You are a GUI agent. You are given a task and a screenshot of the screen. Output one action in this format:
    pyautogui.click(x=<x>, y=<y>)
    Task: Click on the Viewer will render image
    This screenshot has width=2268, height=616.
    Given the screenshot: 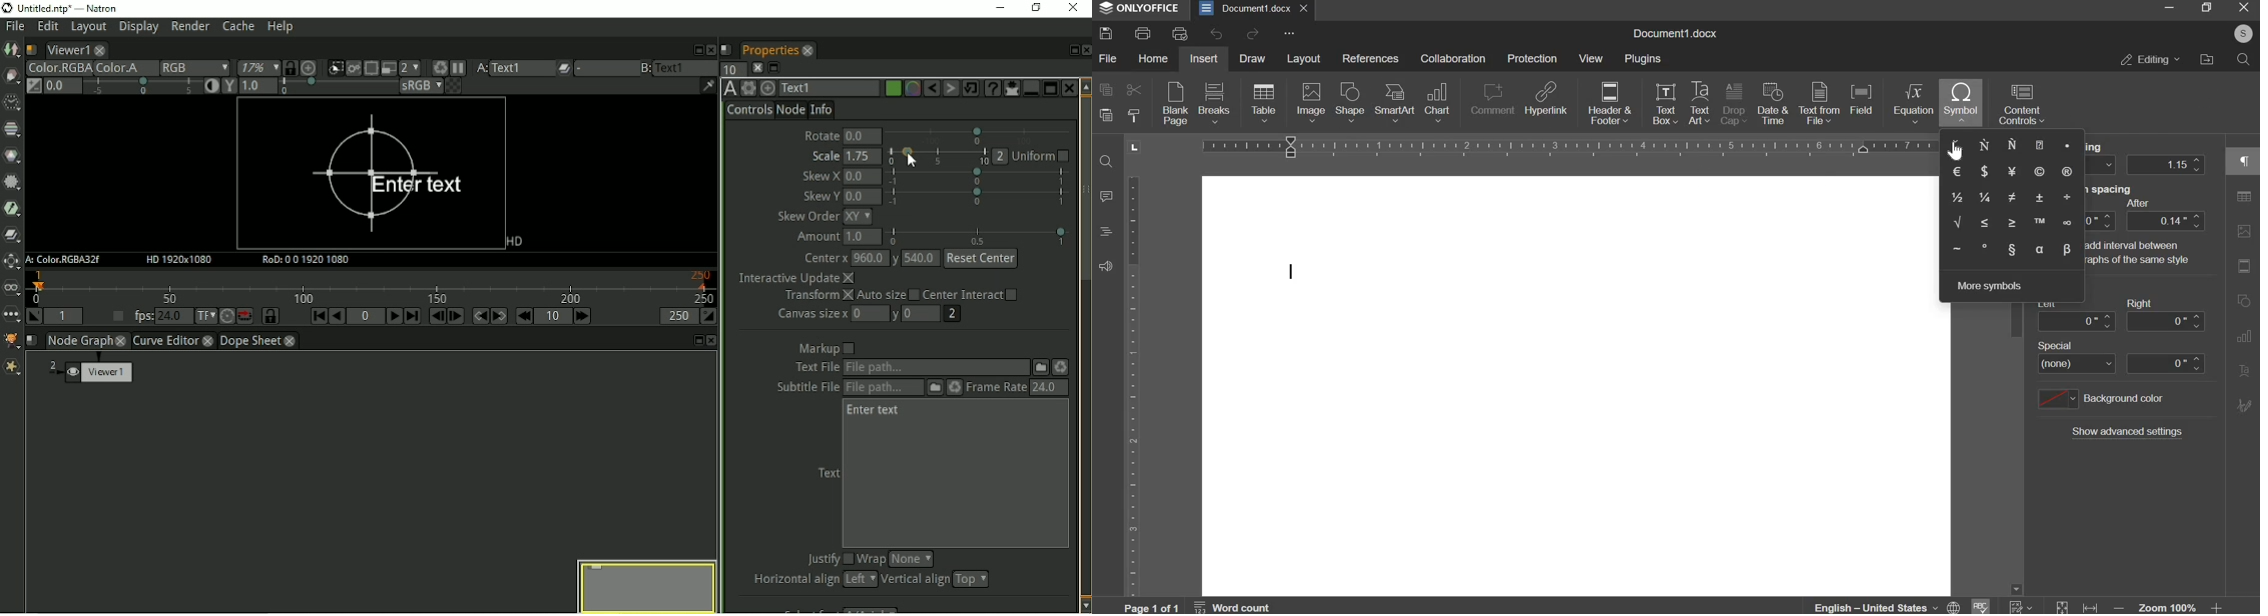 What is the action you would take?
    pyautogui.click(x=352, y=68)
    